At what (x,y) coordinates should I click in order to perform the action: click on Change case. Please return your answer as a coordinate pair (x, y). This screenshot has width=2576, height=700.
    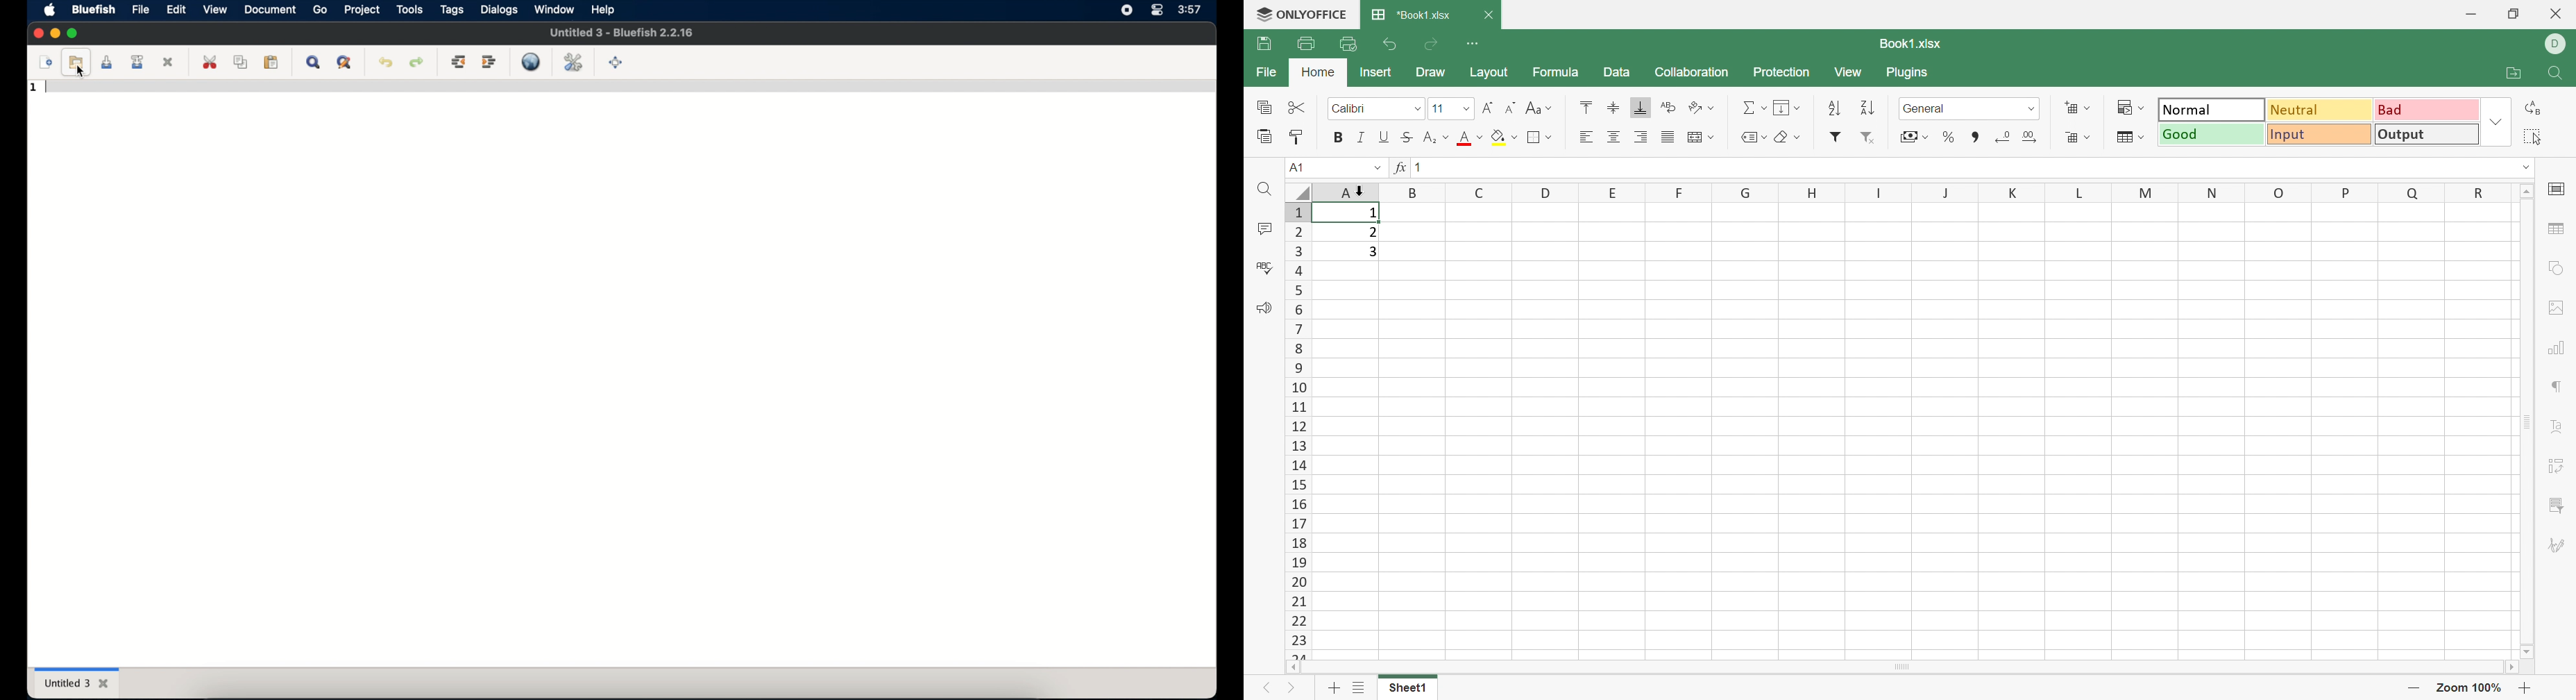
    Looking at the image, I should click on (1540, 108).